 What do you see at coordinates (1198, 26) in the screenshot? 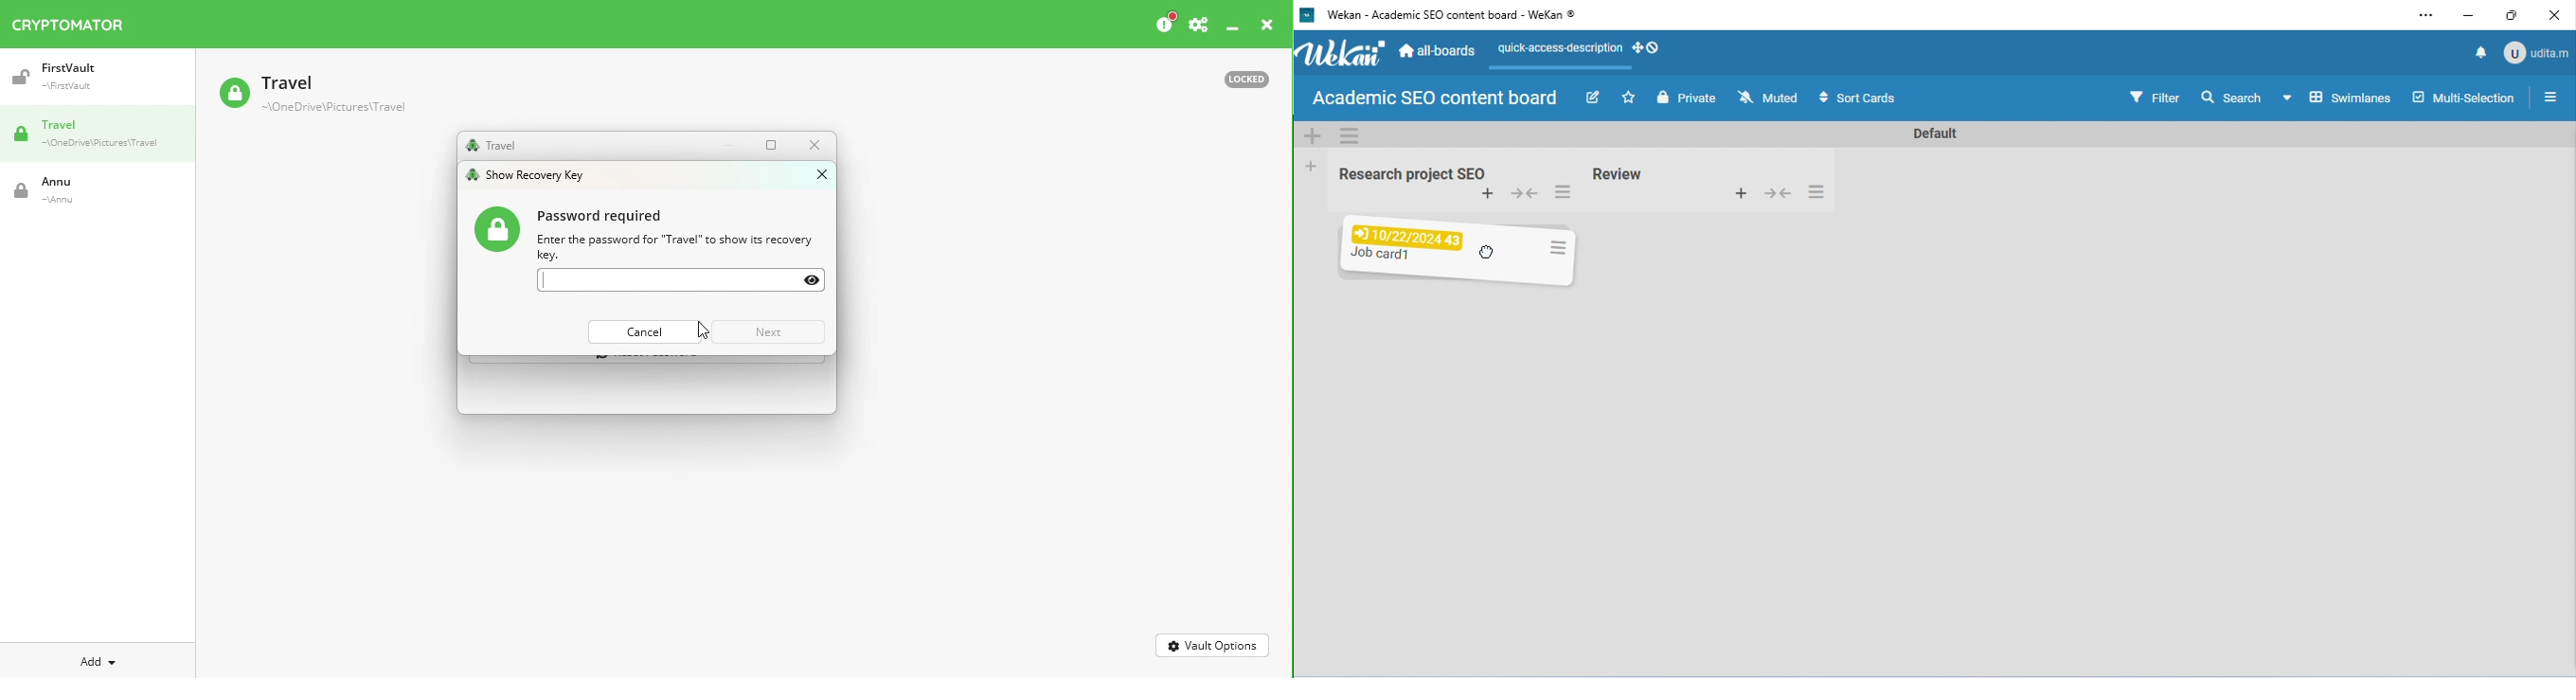
I see `Preferences` at bounding box center [1198, 26].